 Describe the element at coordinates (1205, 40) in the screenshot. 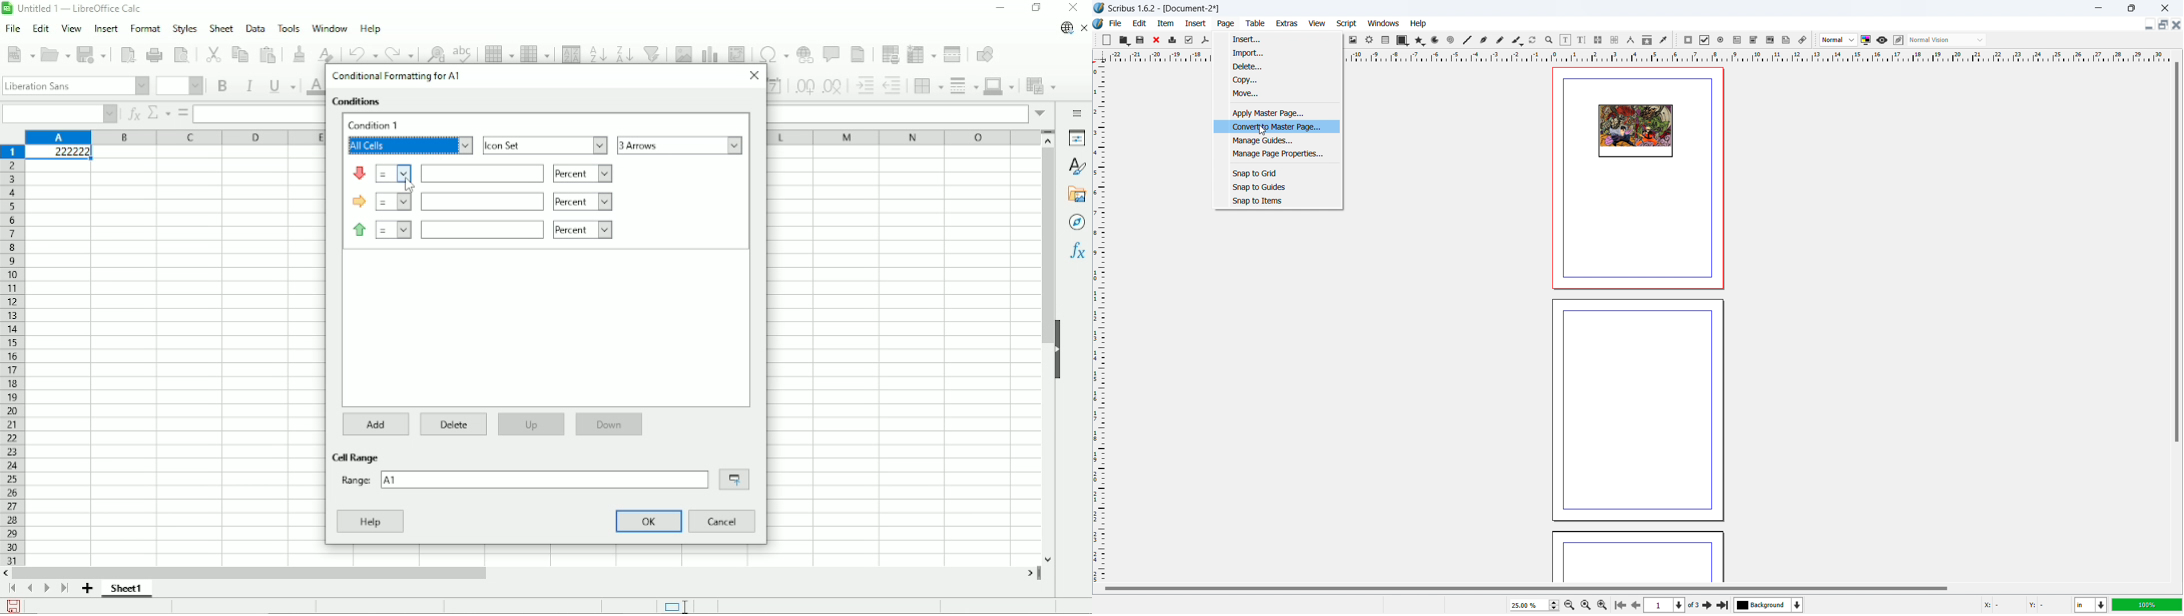

I see `save as pdf` at that location.